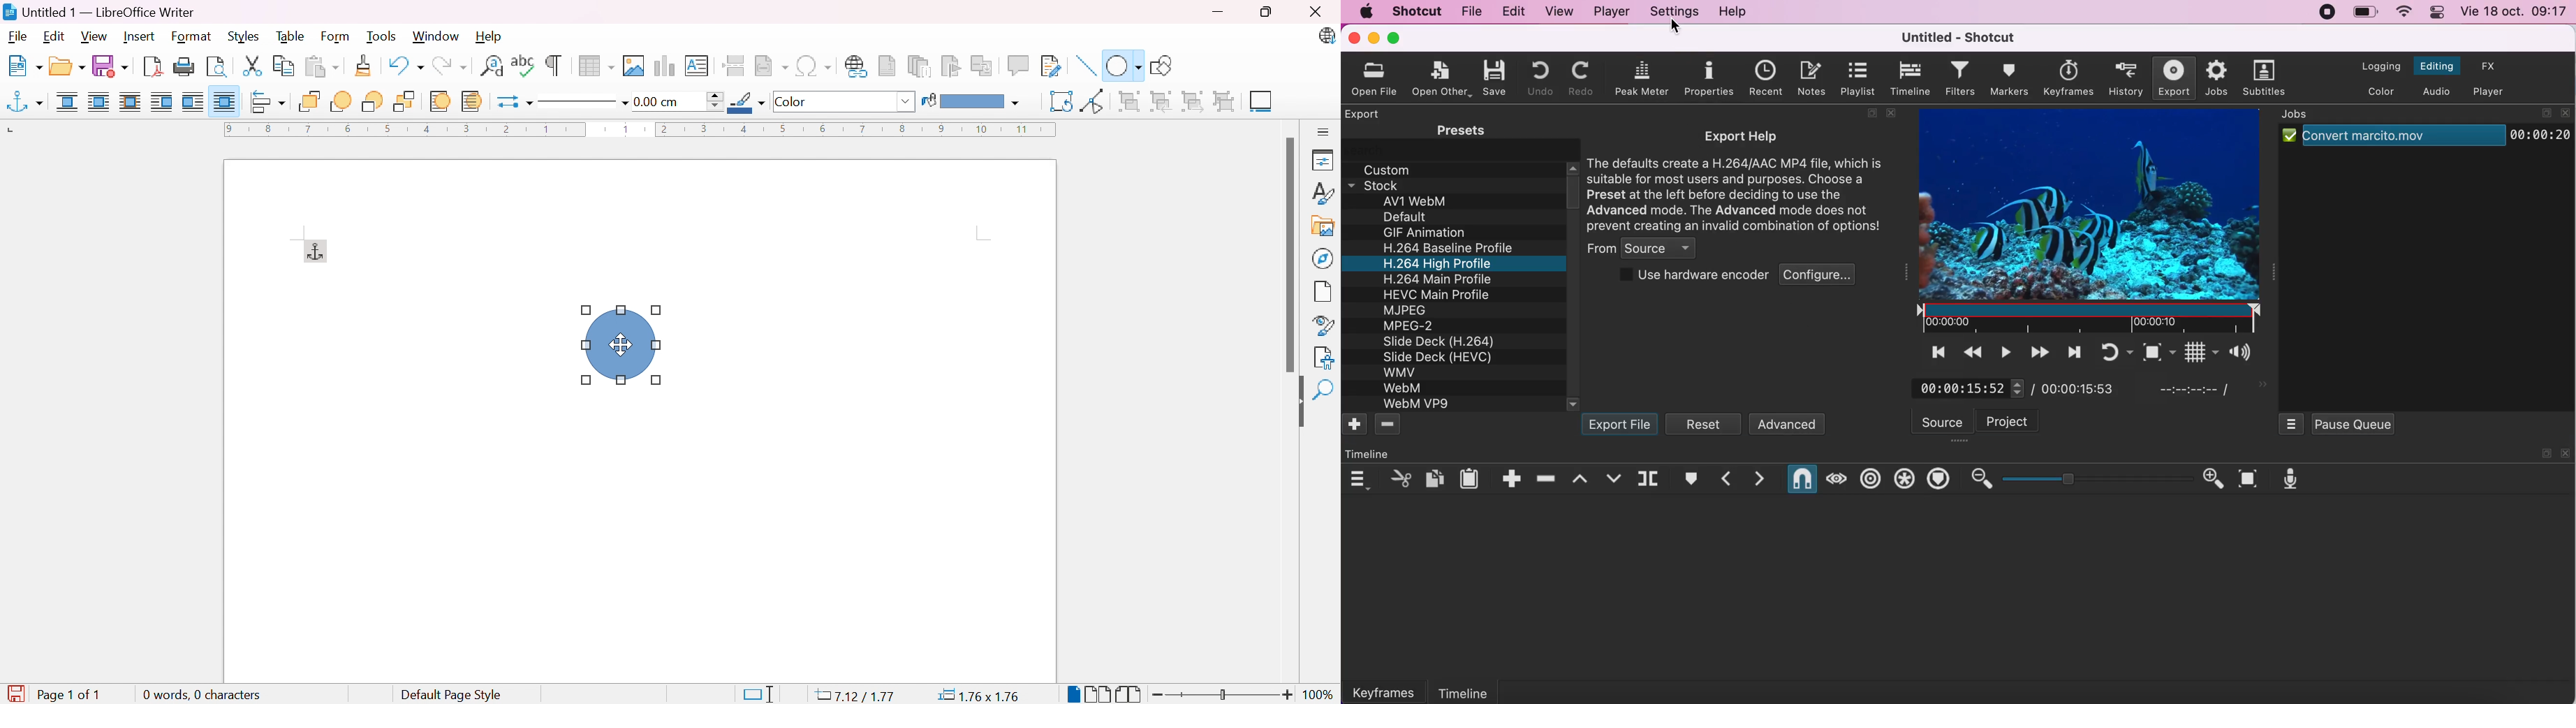 The width and height of the screenshot is (2576, 728). What do you see at coordinates (1511, 478) in the screenshot?
I see `append` at bounding box center [1511, 478].